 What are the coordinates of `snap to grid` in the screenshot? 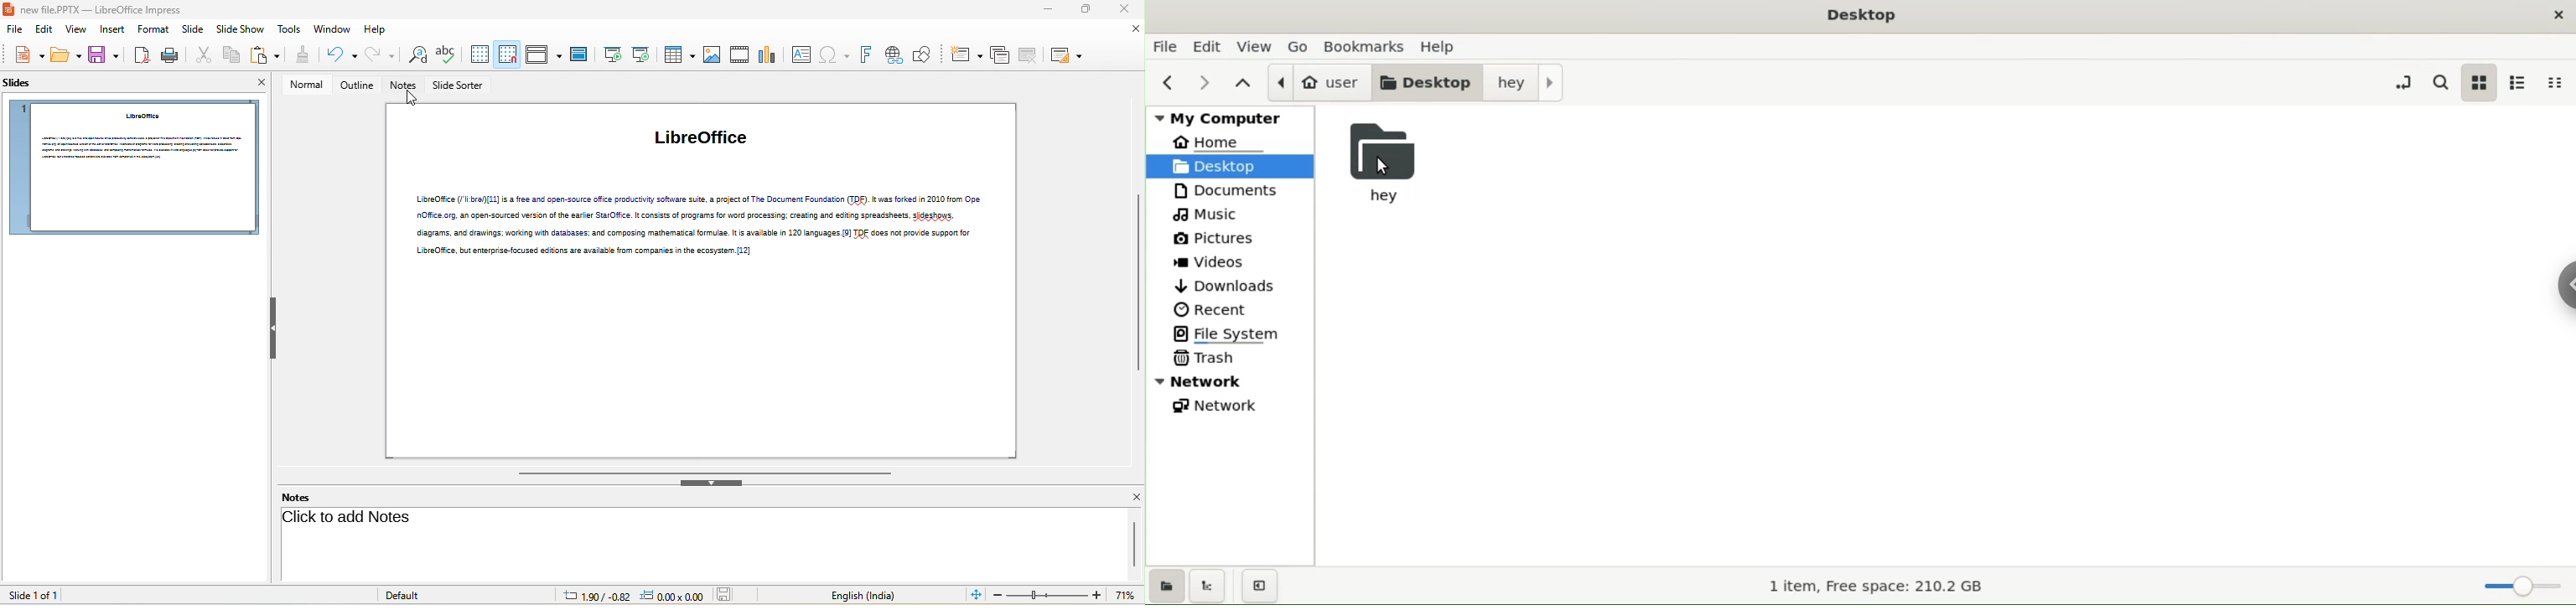 It's located at (508, 54).